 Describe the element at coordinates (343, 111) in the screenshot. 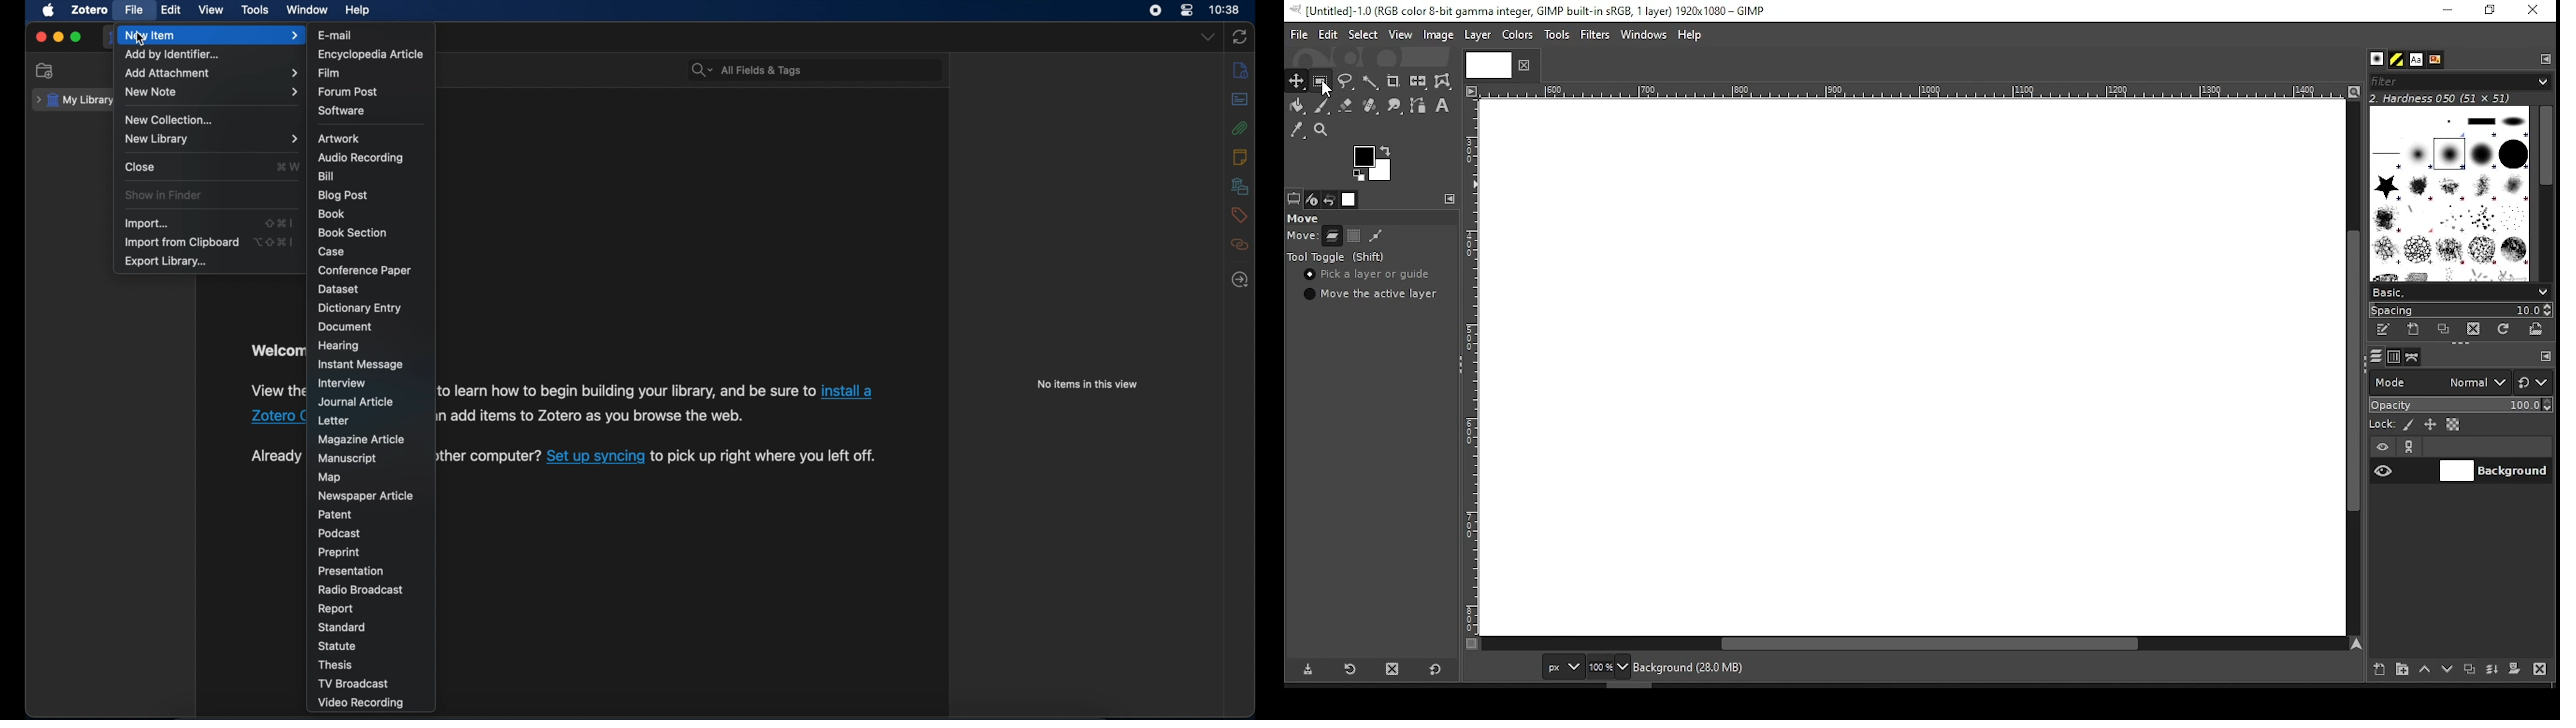

I see `software` at that location.